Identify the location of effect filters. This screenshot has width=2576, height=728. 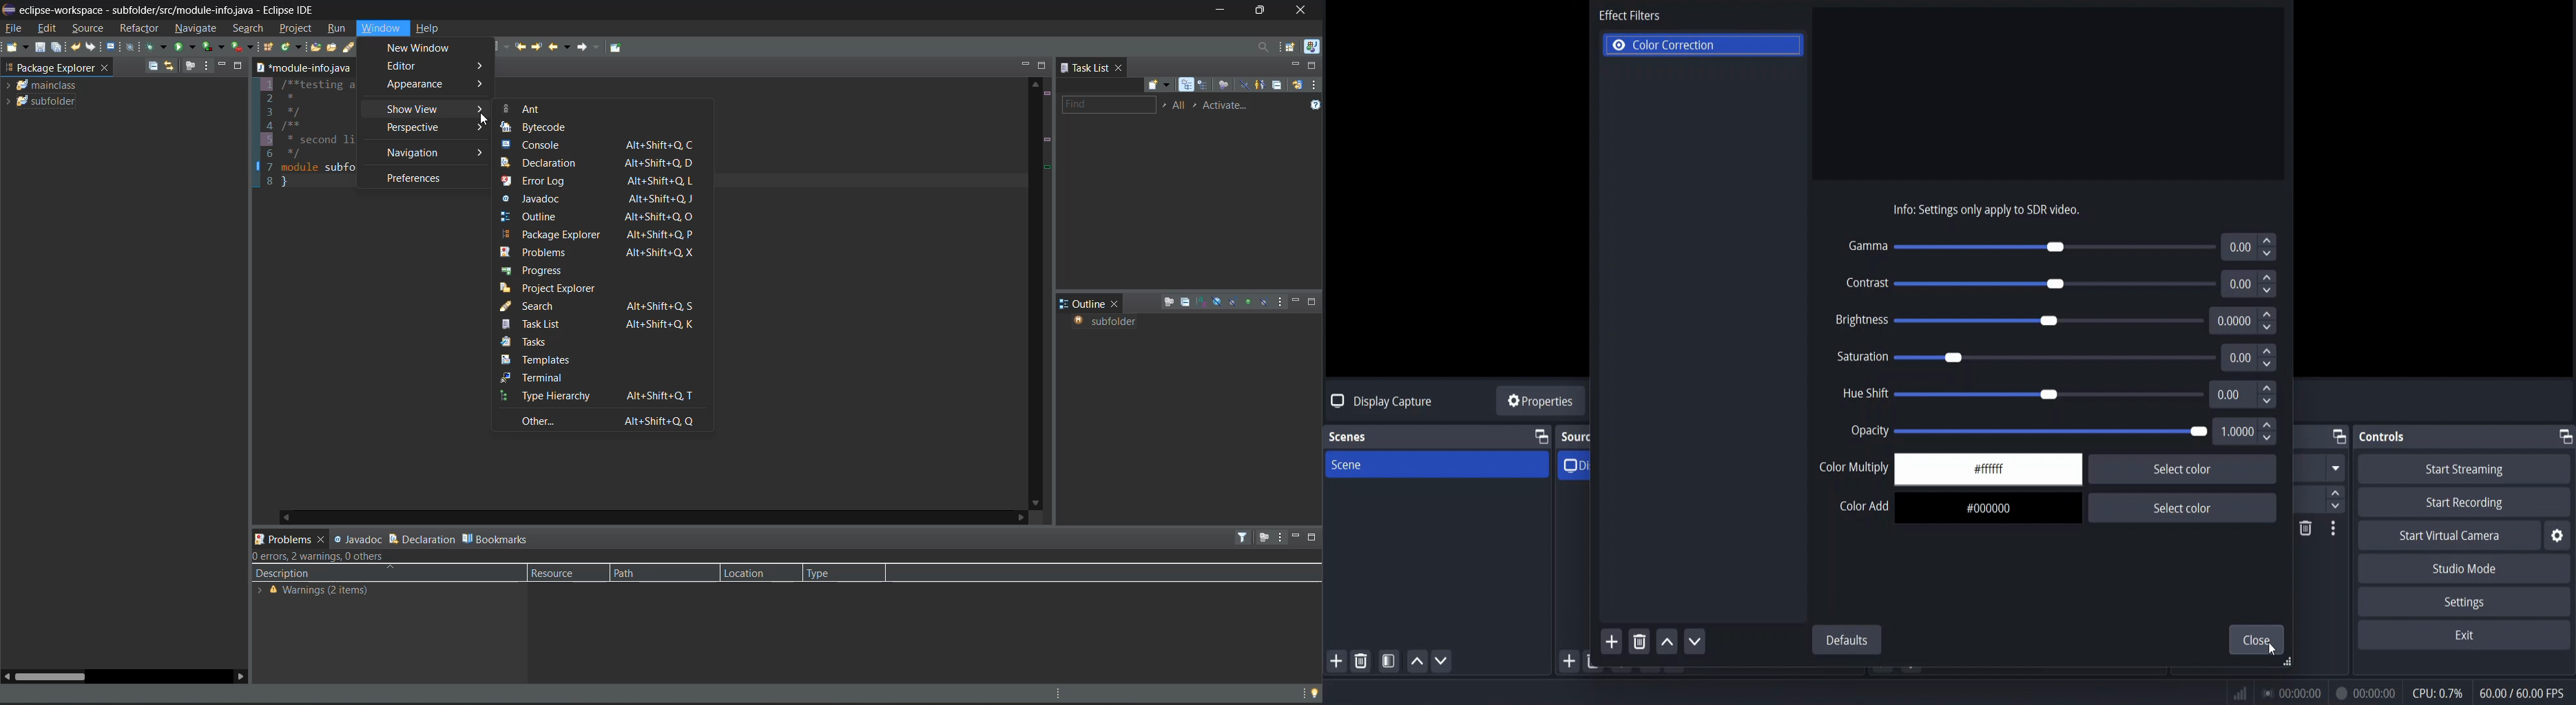
(1631, 18).